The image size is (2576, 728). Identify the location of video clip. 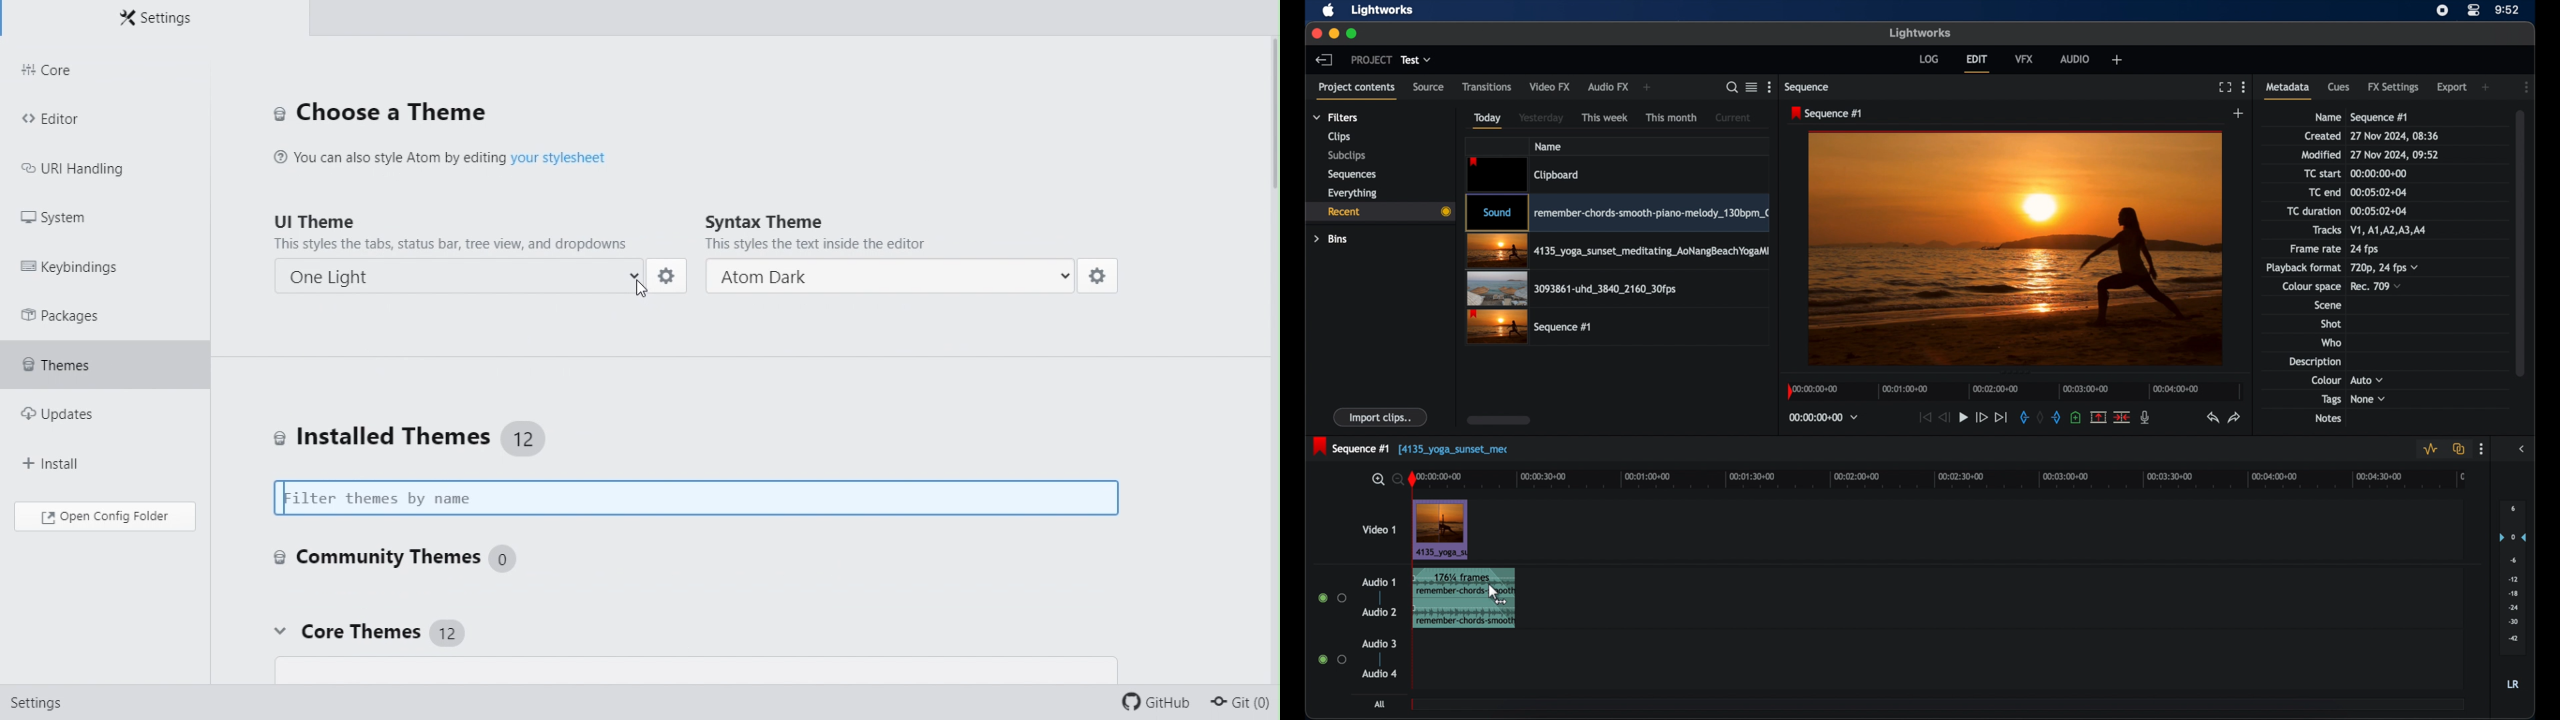
(1573, 289).